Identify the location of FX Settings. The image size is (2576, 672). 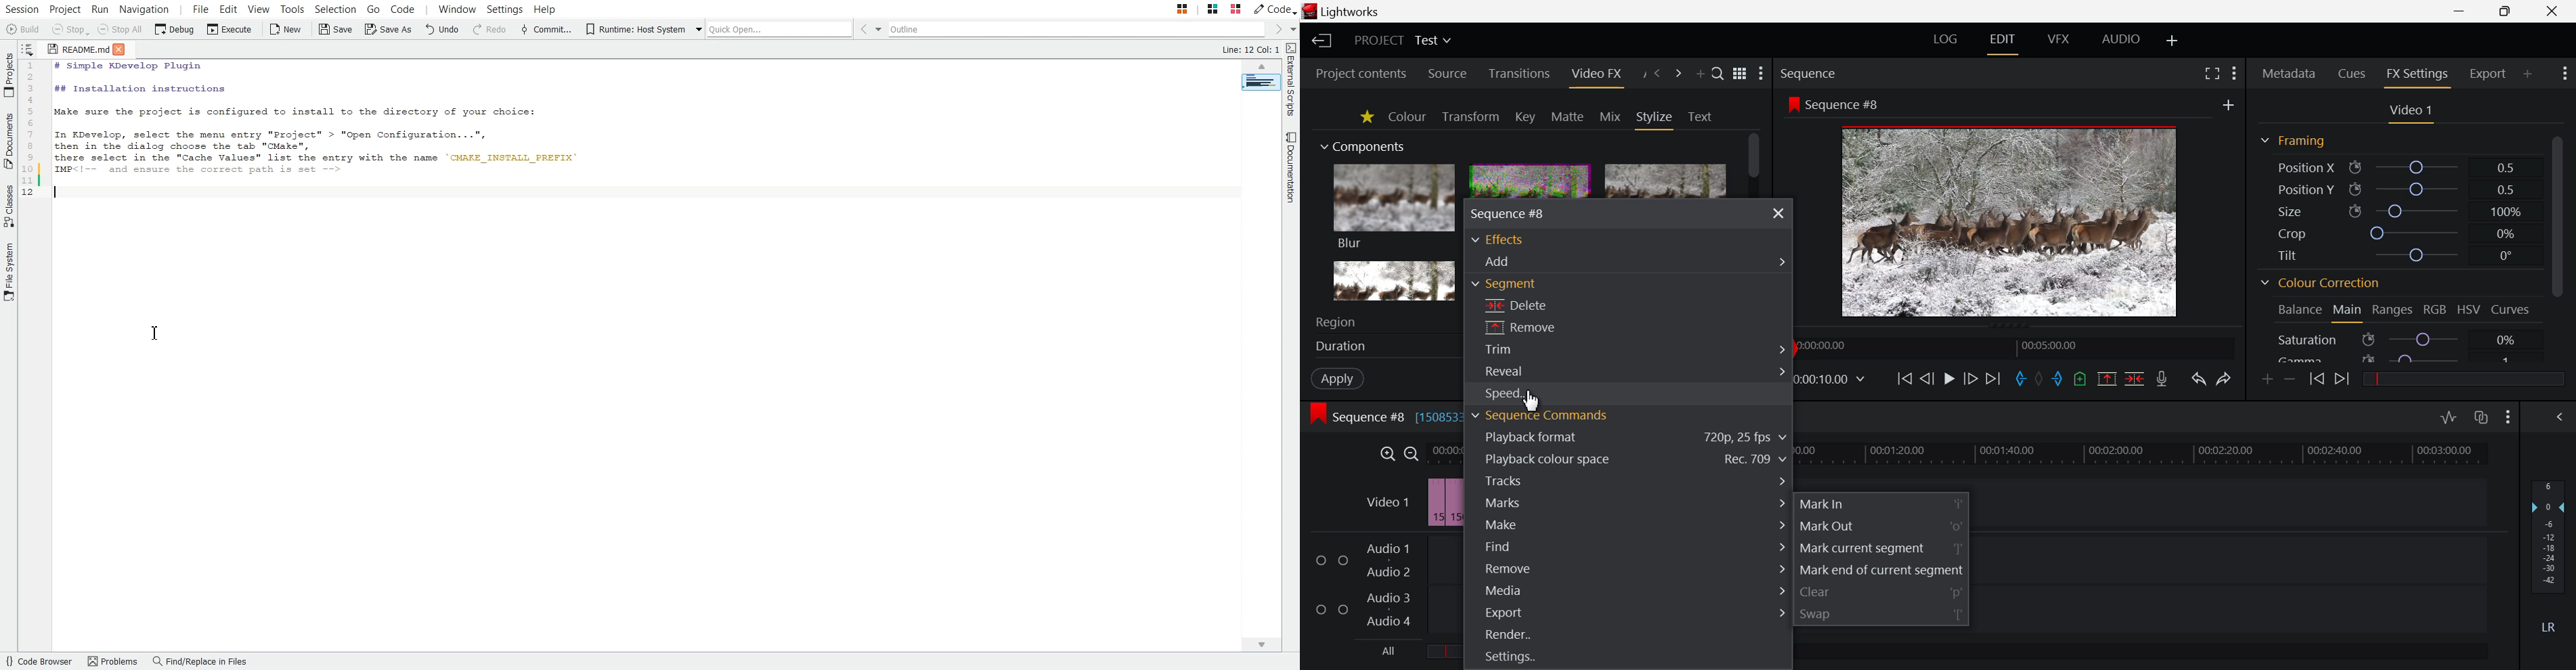
(2417, 76).